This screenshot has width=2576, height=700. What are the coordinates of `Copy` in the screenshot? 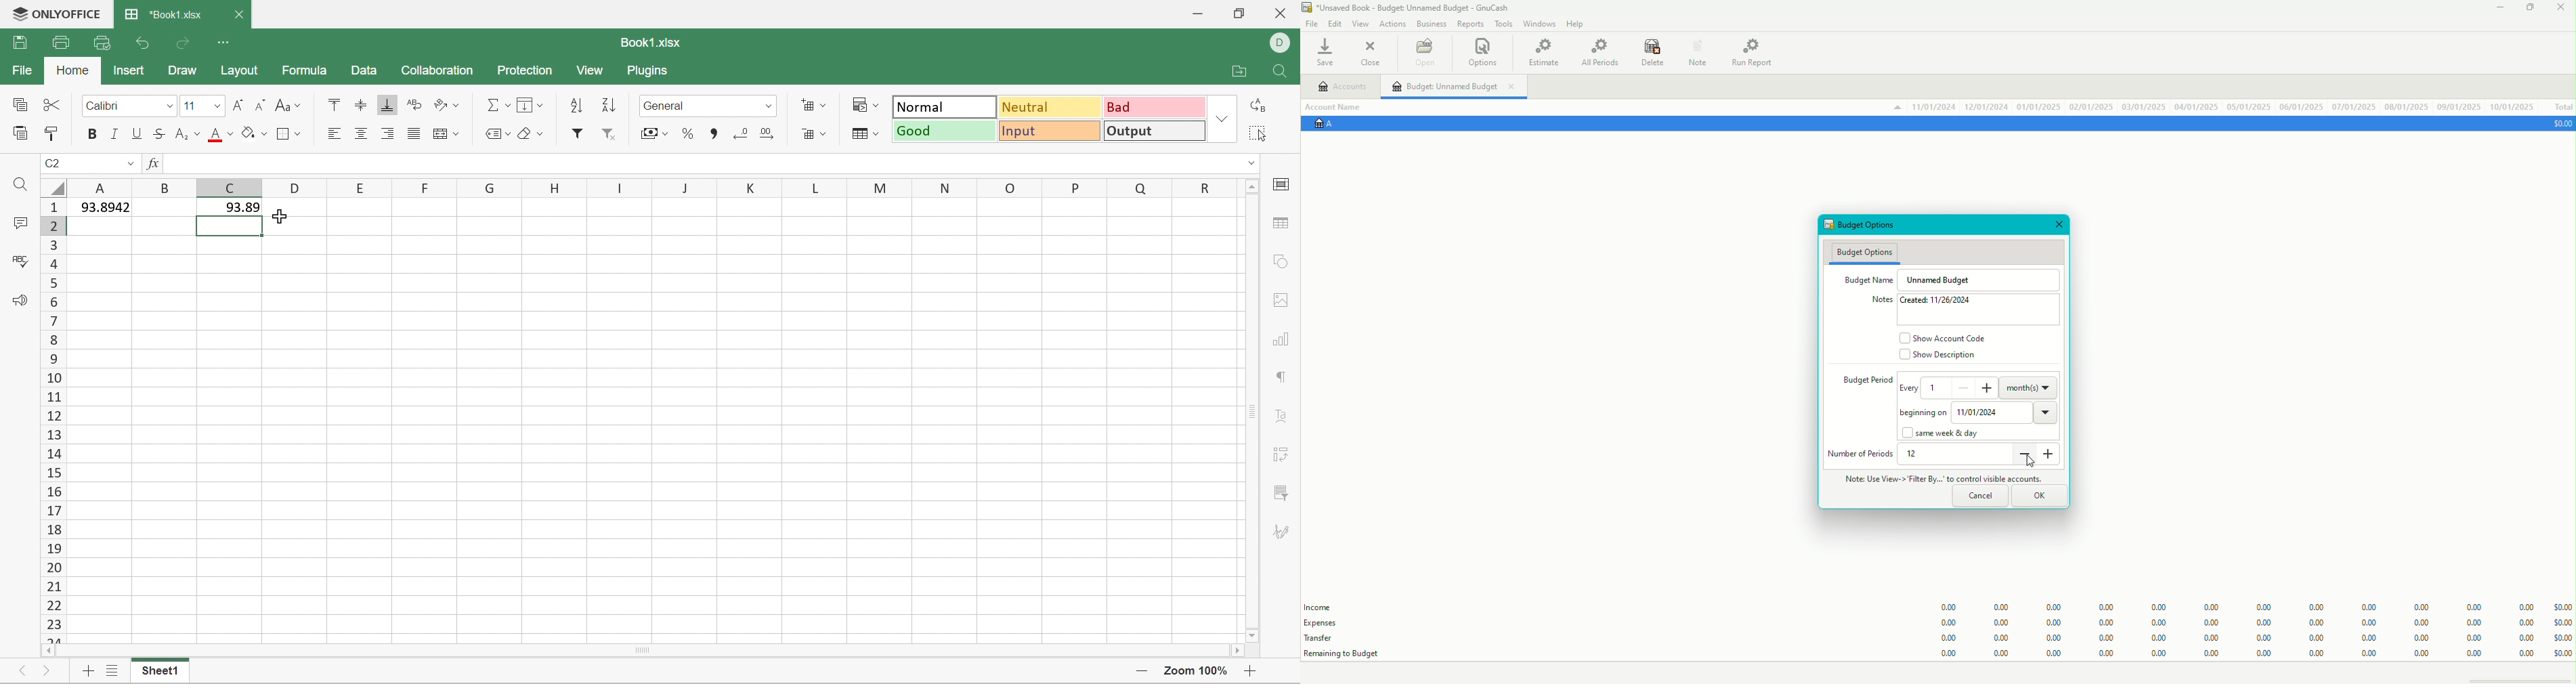 It's located at (18, 103).